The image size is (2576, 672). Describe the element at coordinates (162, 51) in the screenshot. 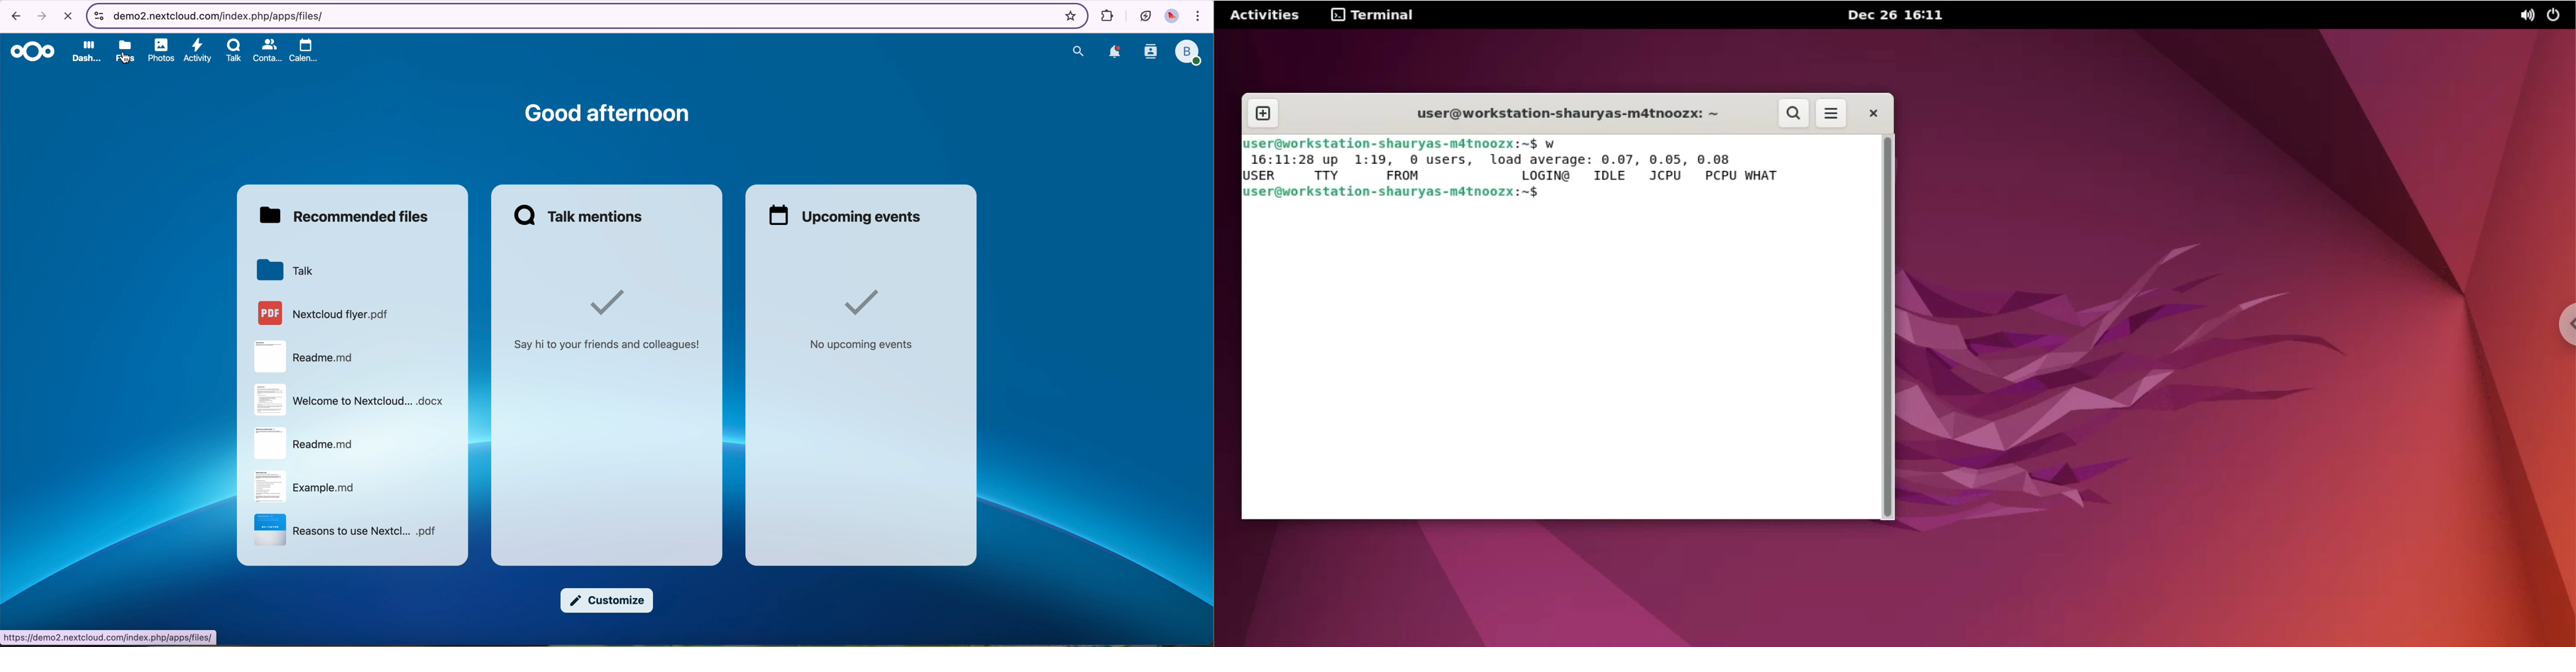

I see `photos` at that location.